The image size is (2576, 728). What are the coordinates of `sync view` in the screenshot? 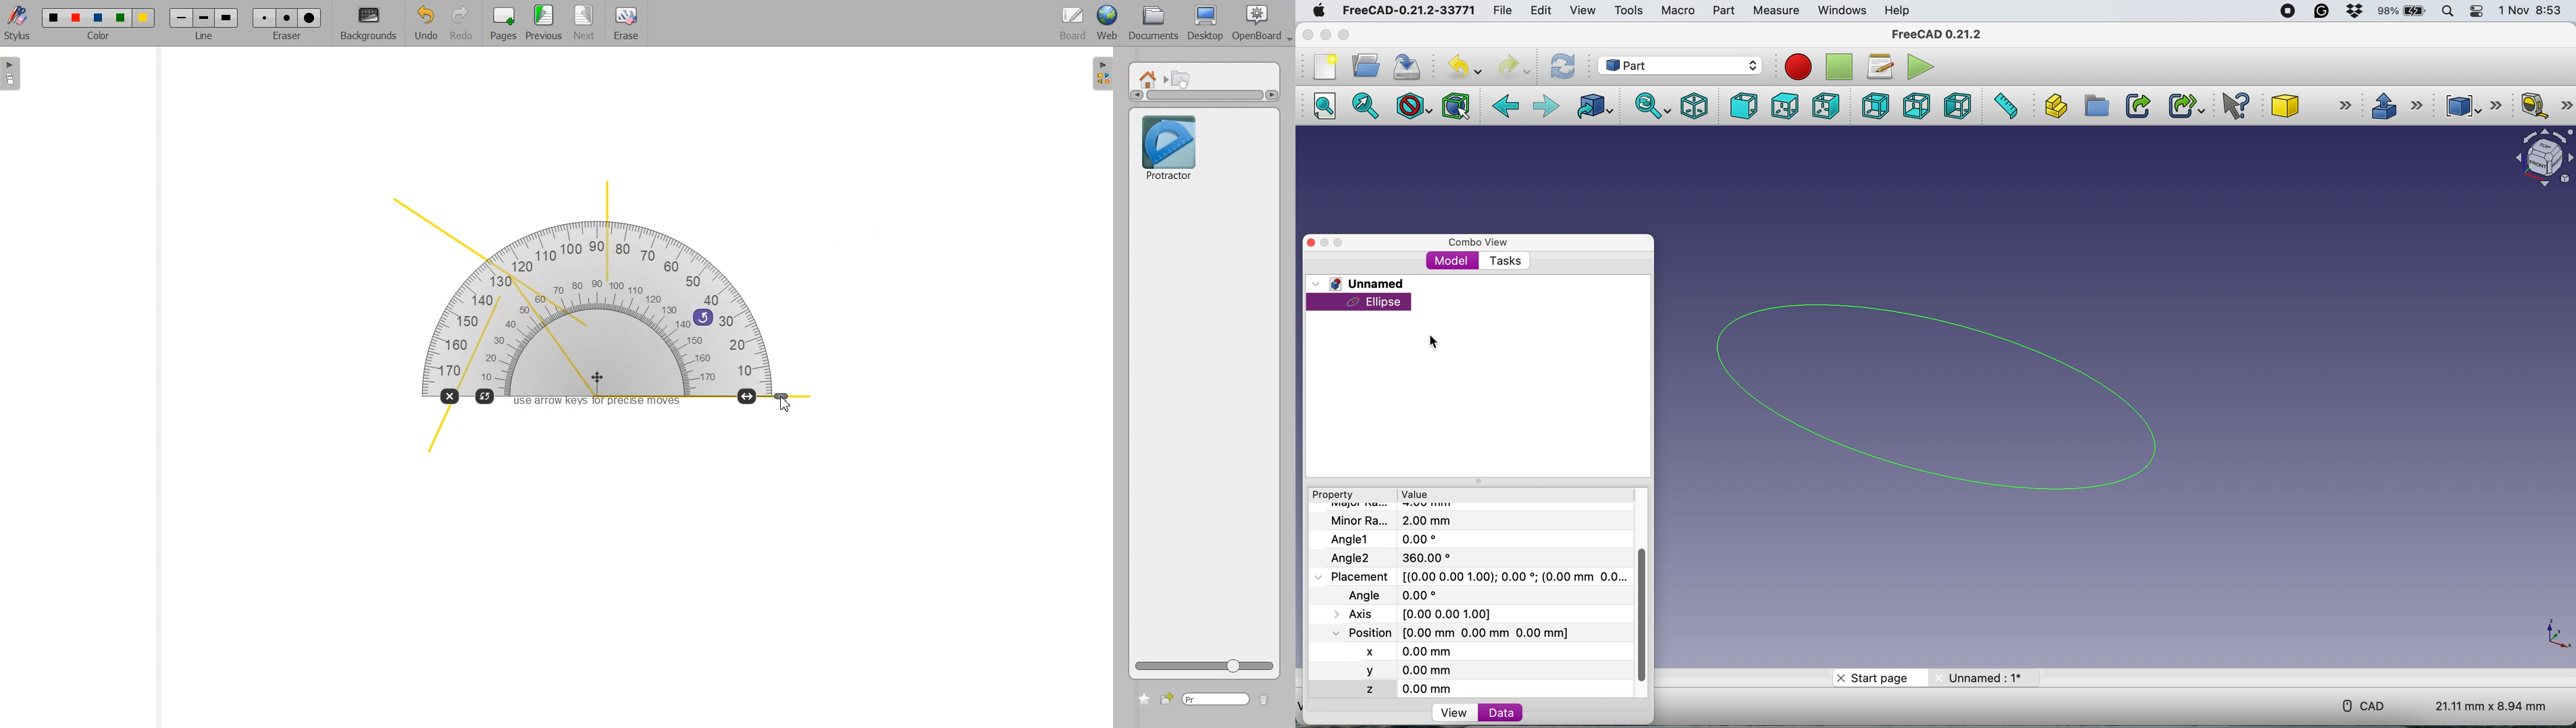 It's located at (1653, 106).